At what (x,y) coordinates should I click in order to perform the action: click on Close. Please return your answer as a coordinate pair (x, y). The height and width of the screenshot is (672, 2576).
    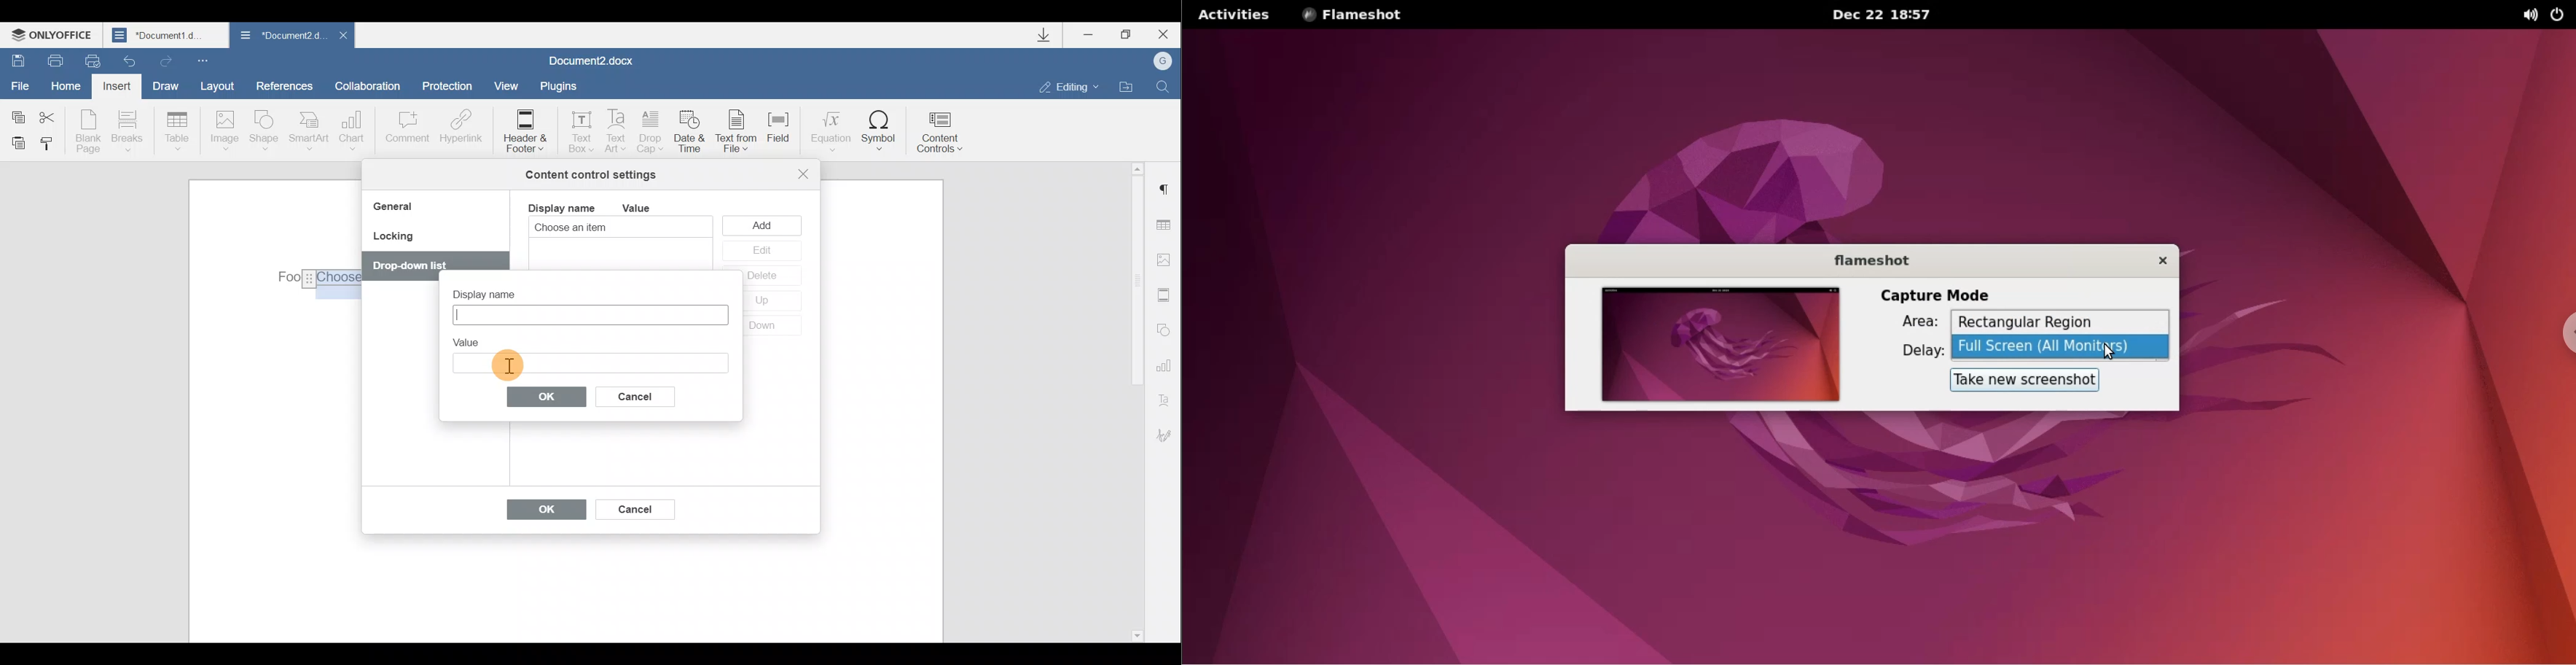
    Looking at the image, I should click on (1162, 34).